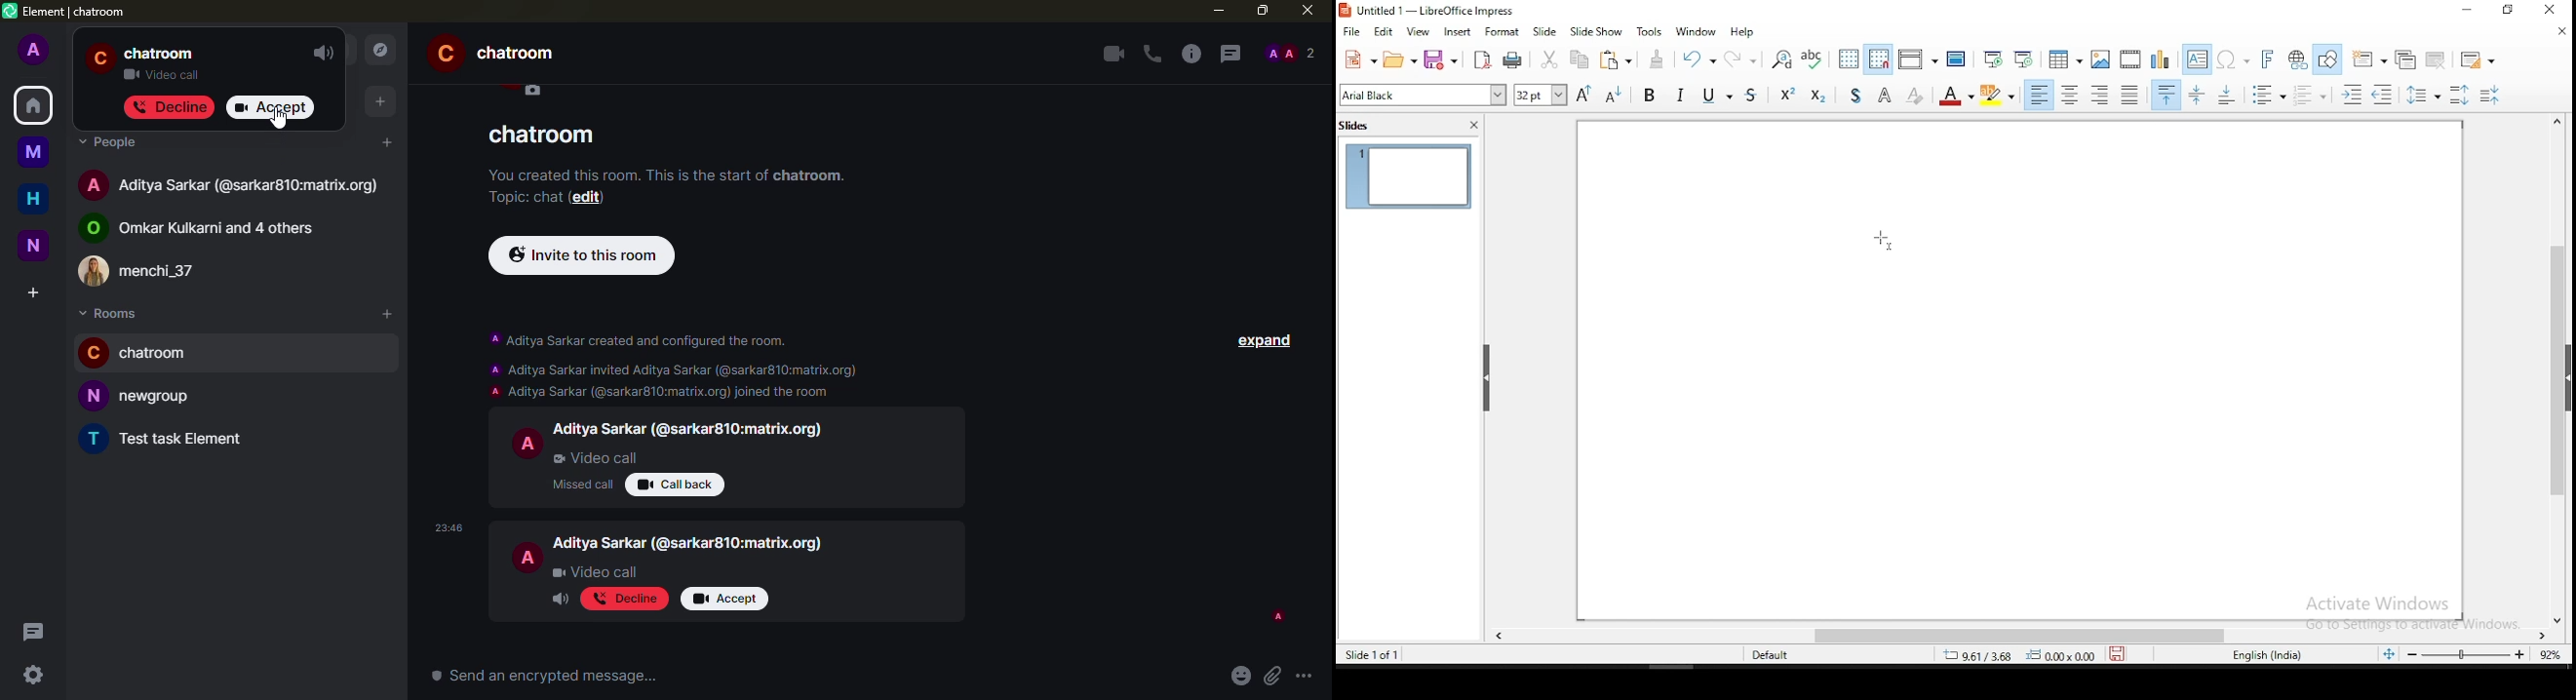 The width and height of the screenshot is (2576, 700). I want to click on Decrease font, so click(1611, 94).